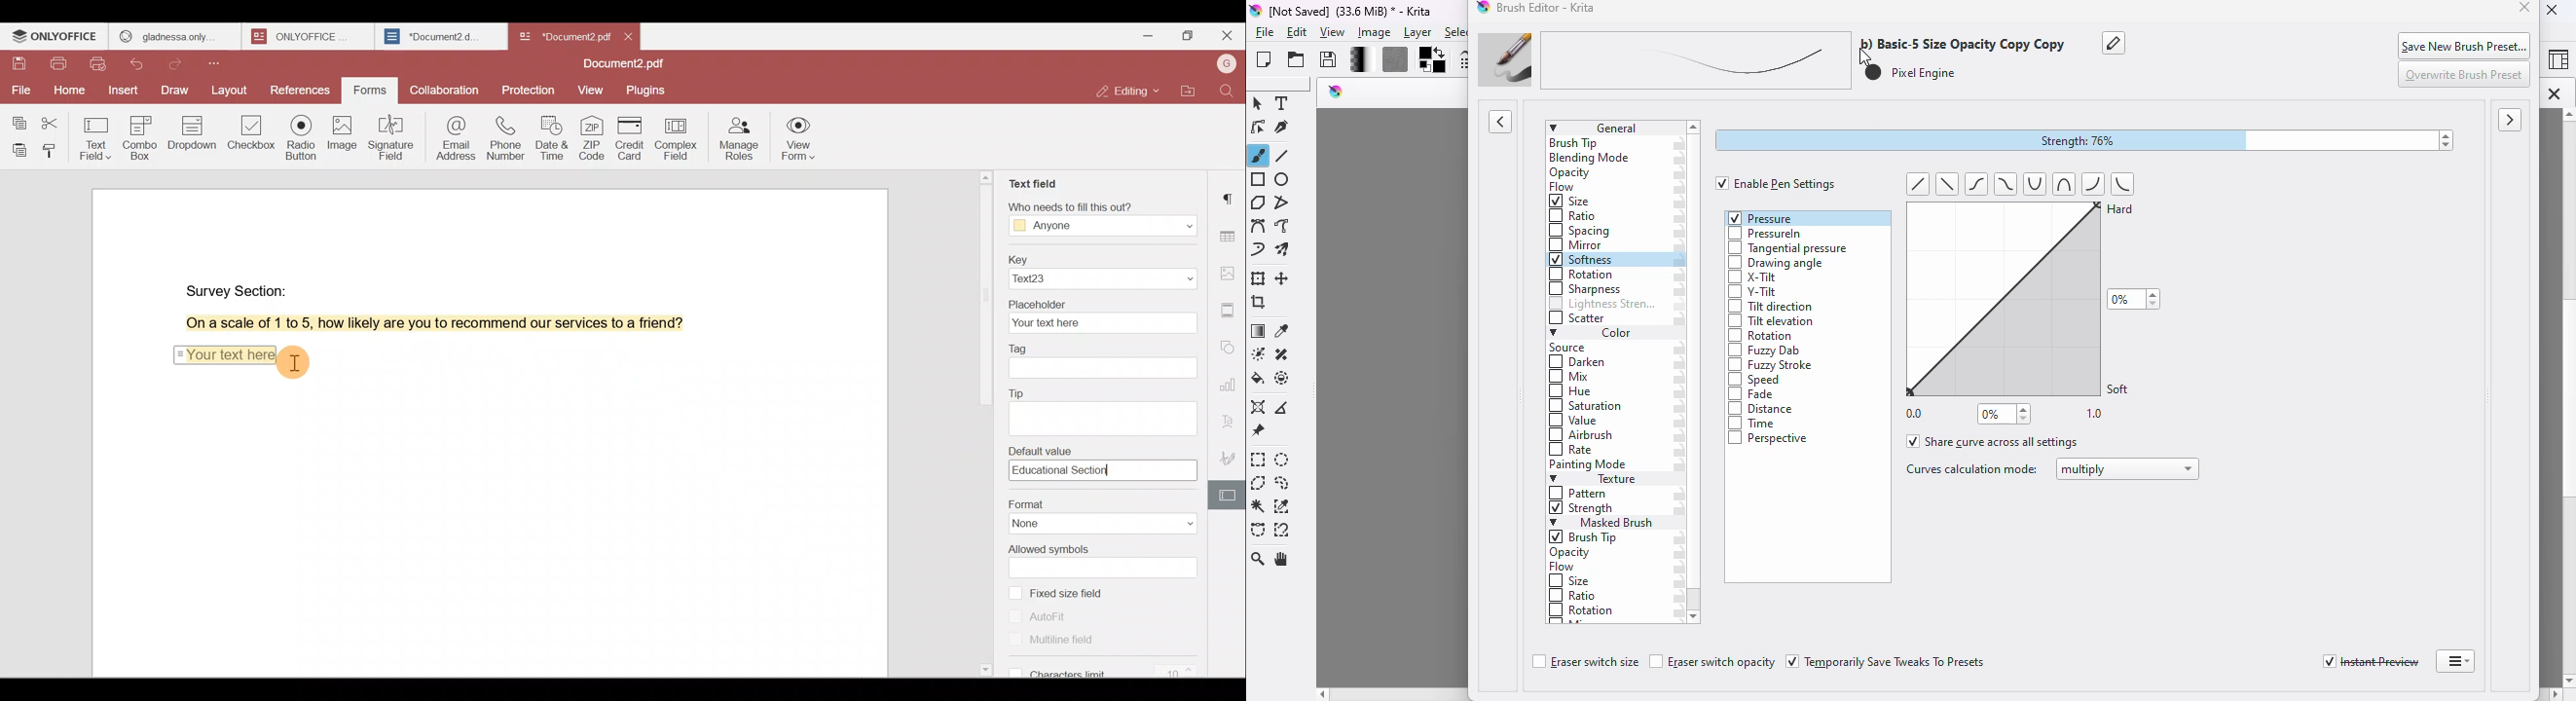 The width and height of the screenshot is (2576, 728). What do you see at coordinates (1259, 507) in the screenshot?
I see `contiguous selection tool` at bounding box center [1259, 507].